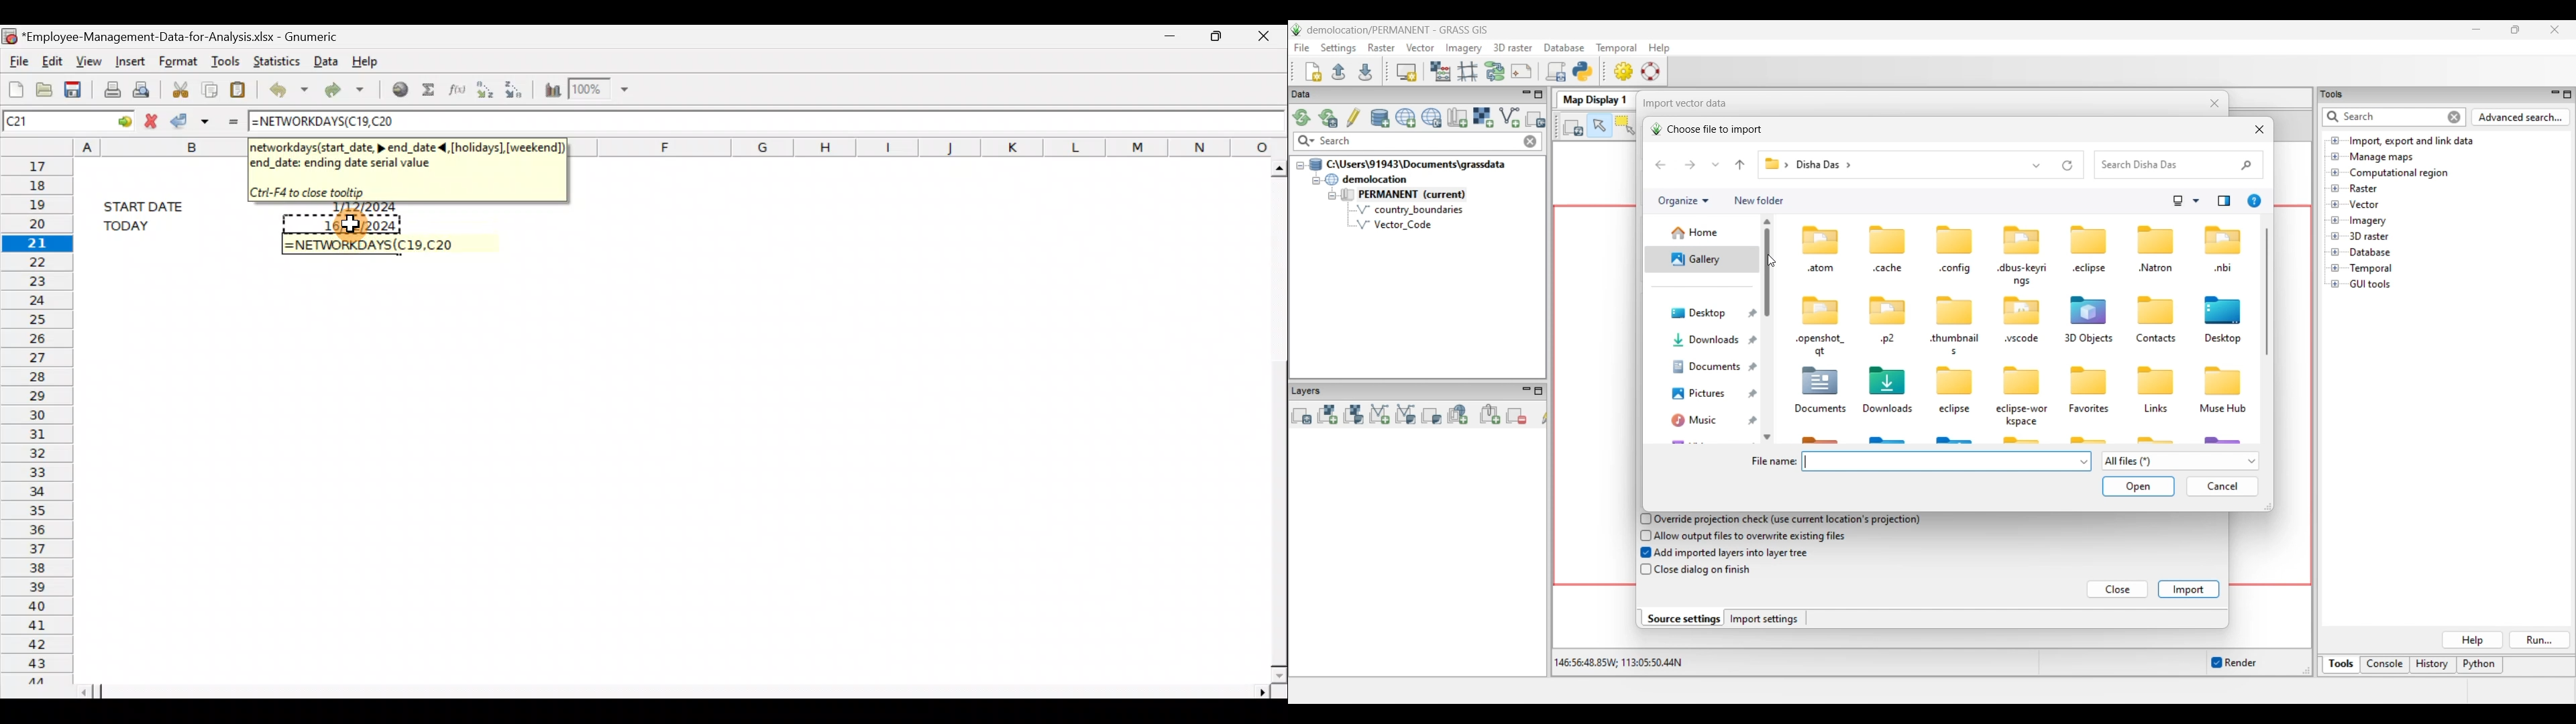 This screenshot has height=728, width=2576. What do you see at coordinates (365, 208) in the screenshot?
I see `1/12/2024` at bounding box center [365, 208].